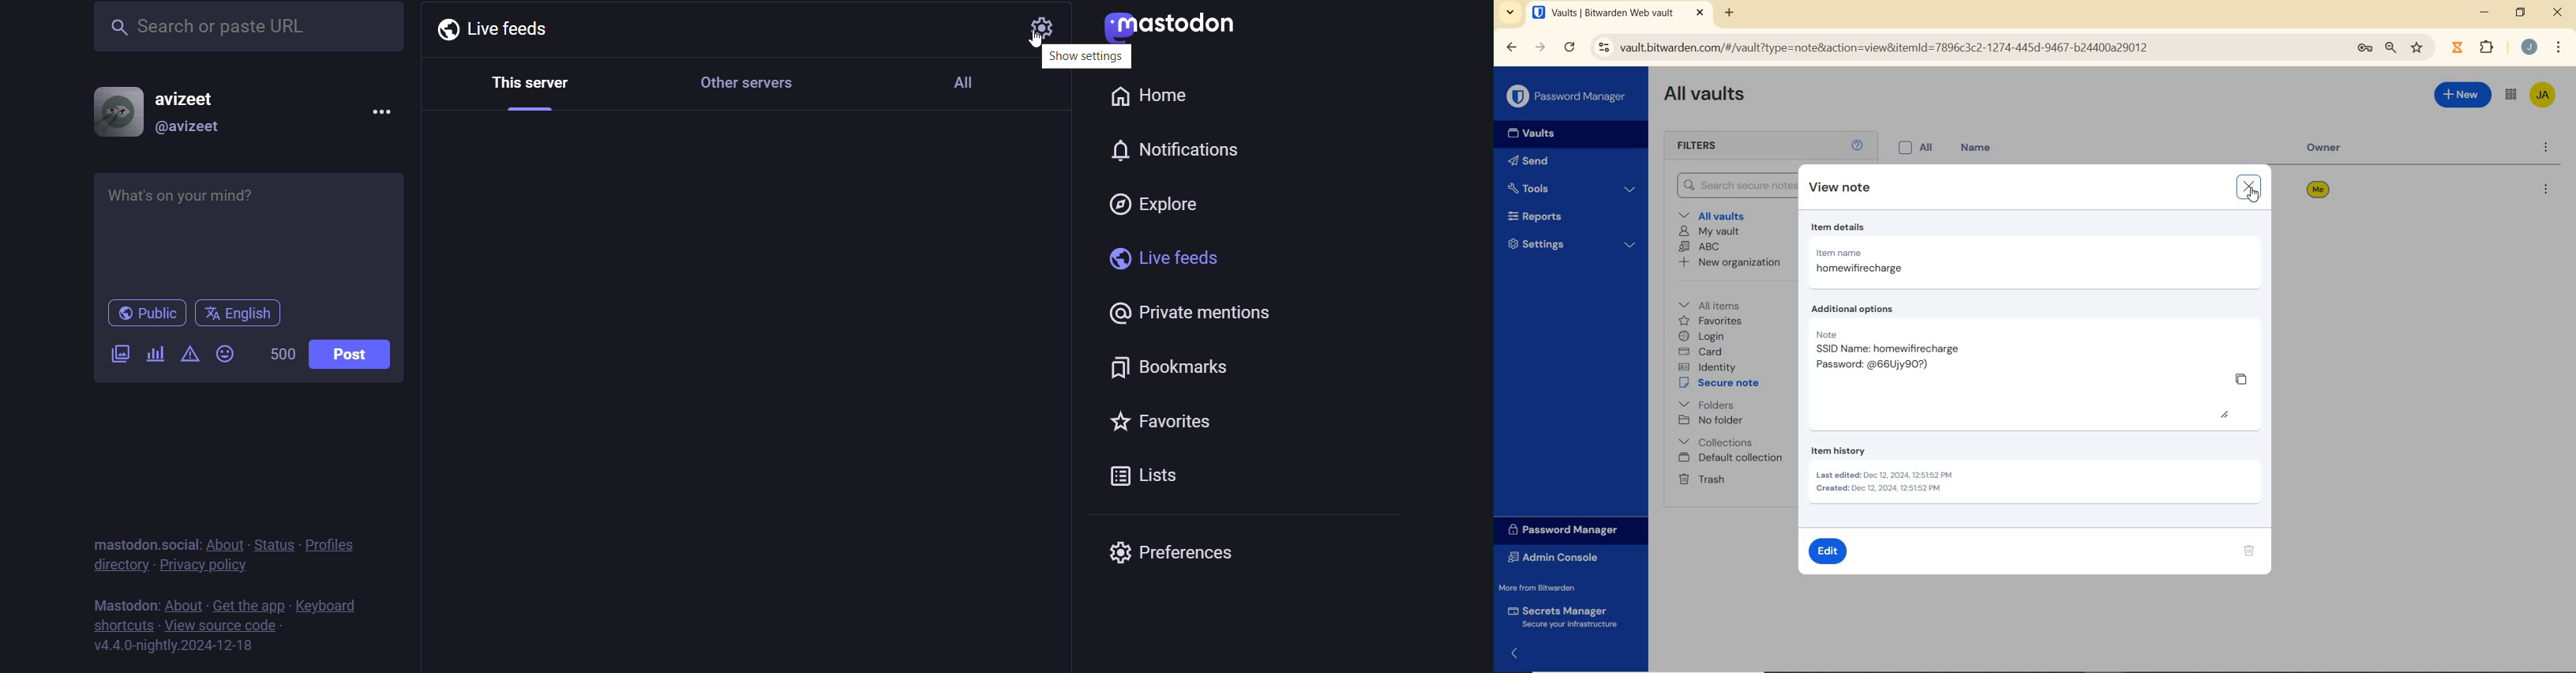 The width and height of the screenshot is (2576, 700). What do you see at coordinates (1709, 232) in the screenshot?
I see `My Vault` at bounding box center [1709, 232].